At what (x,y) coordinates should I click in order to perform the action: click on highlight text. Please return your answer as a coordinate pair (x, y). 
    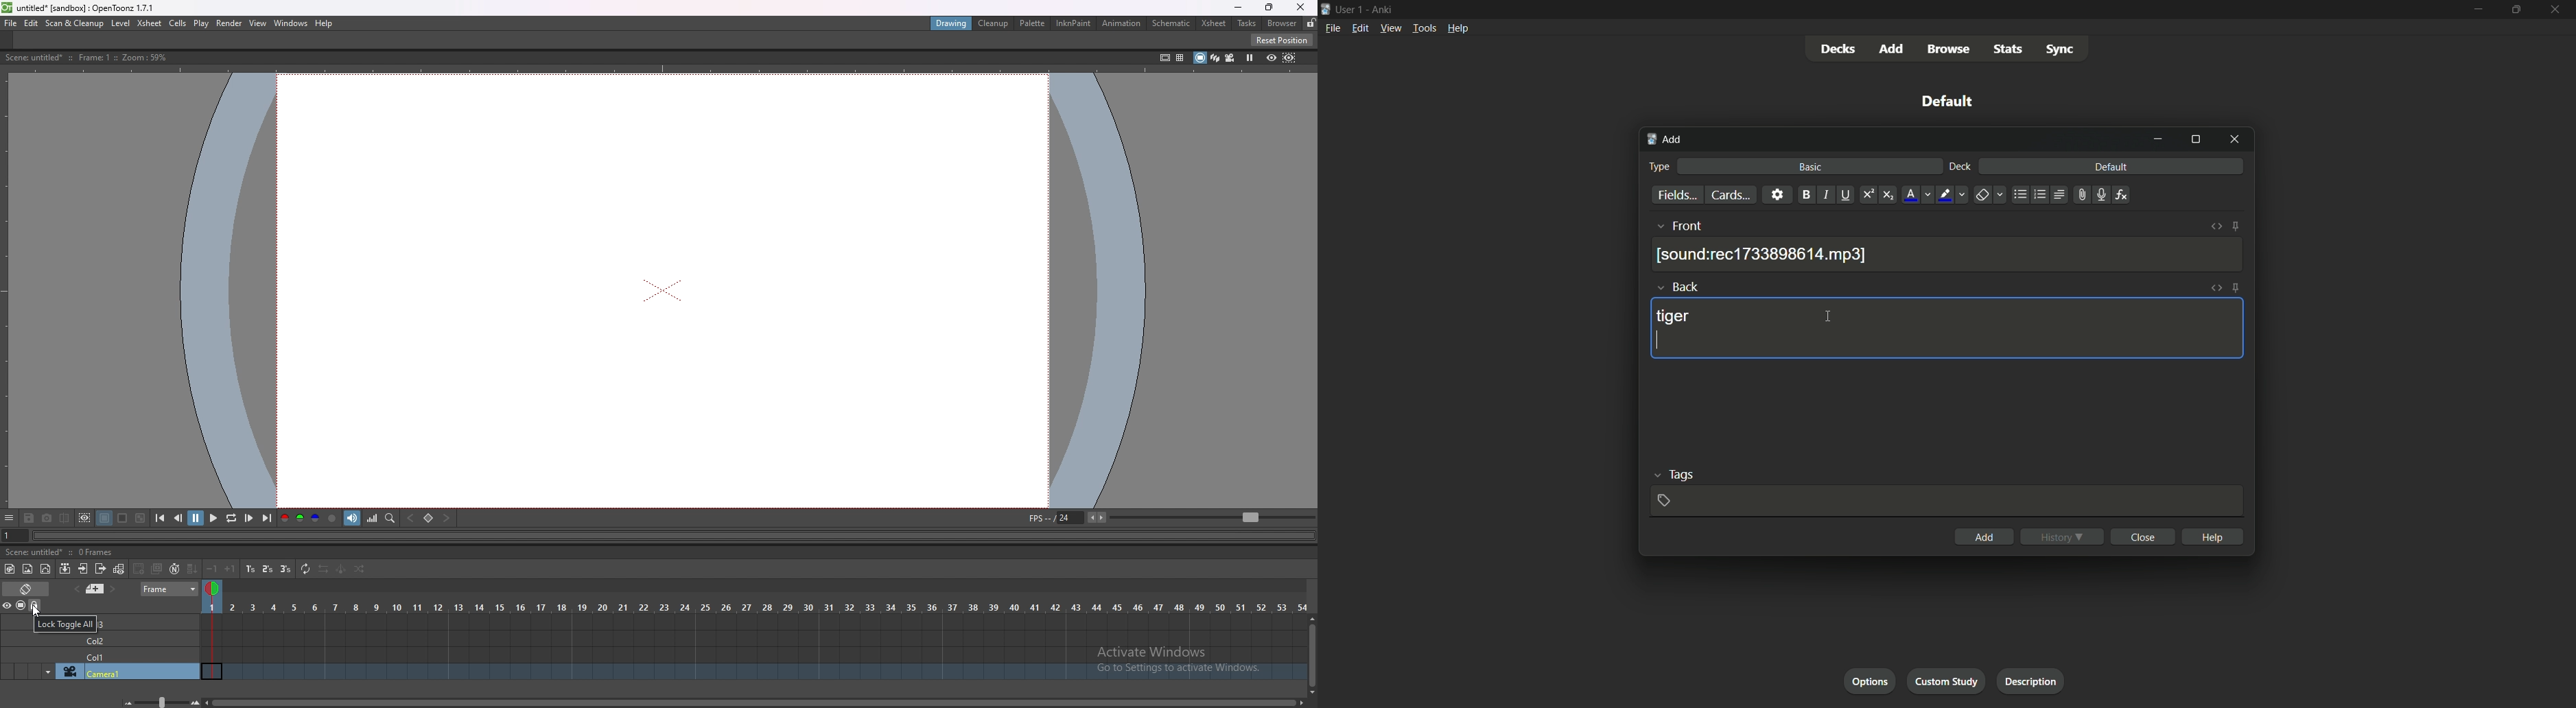
    Looking at the image, I should click on (1944, 195).